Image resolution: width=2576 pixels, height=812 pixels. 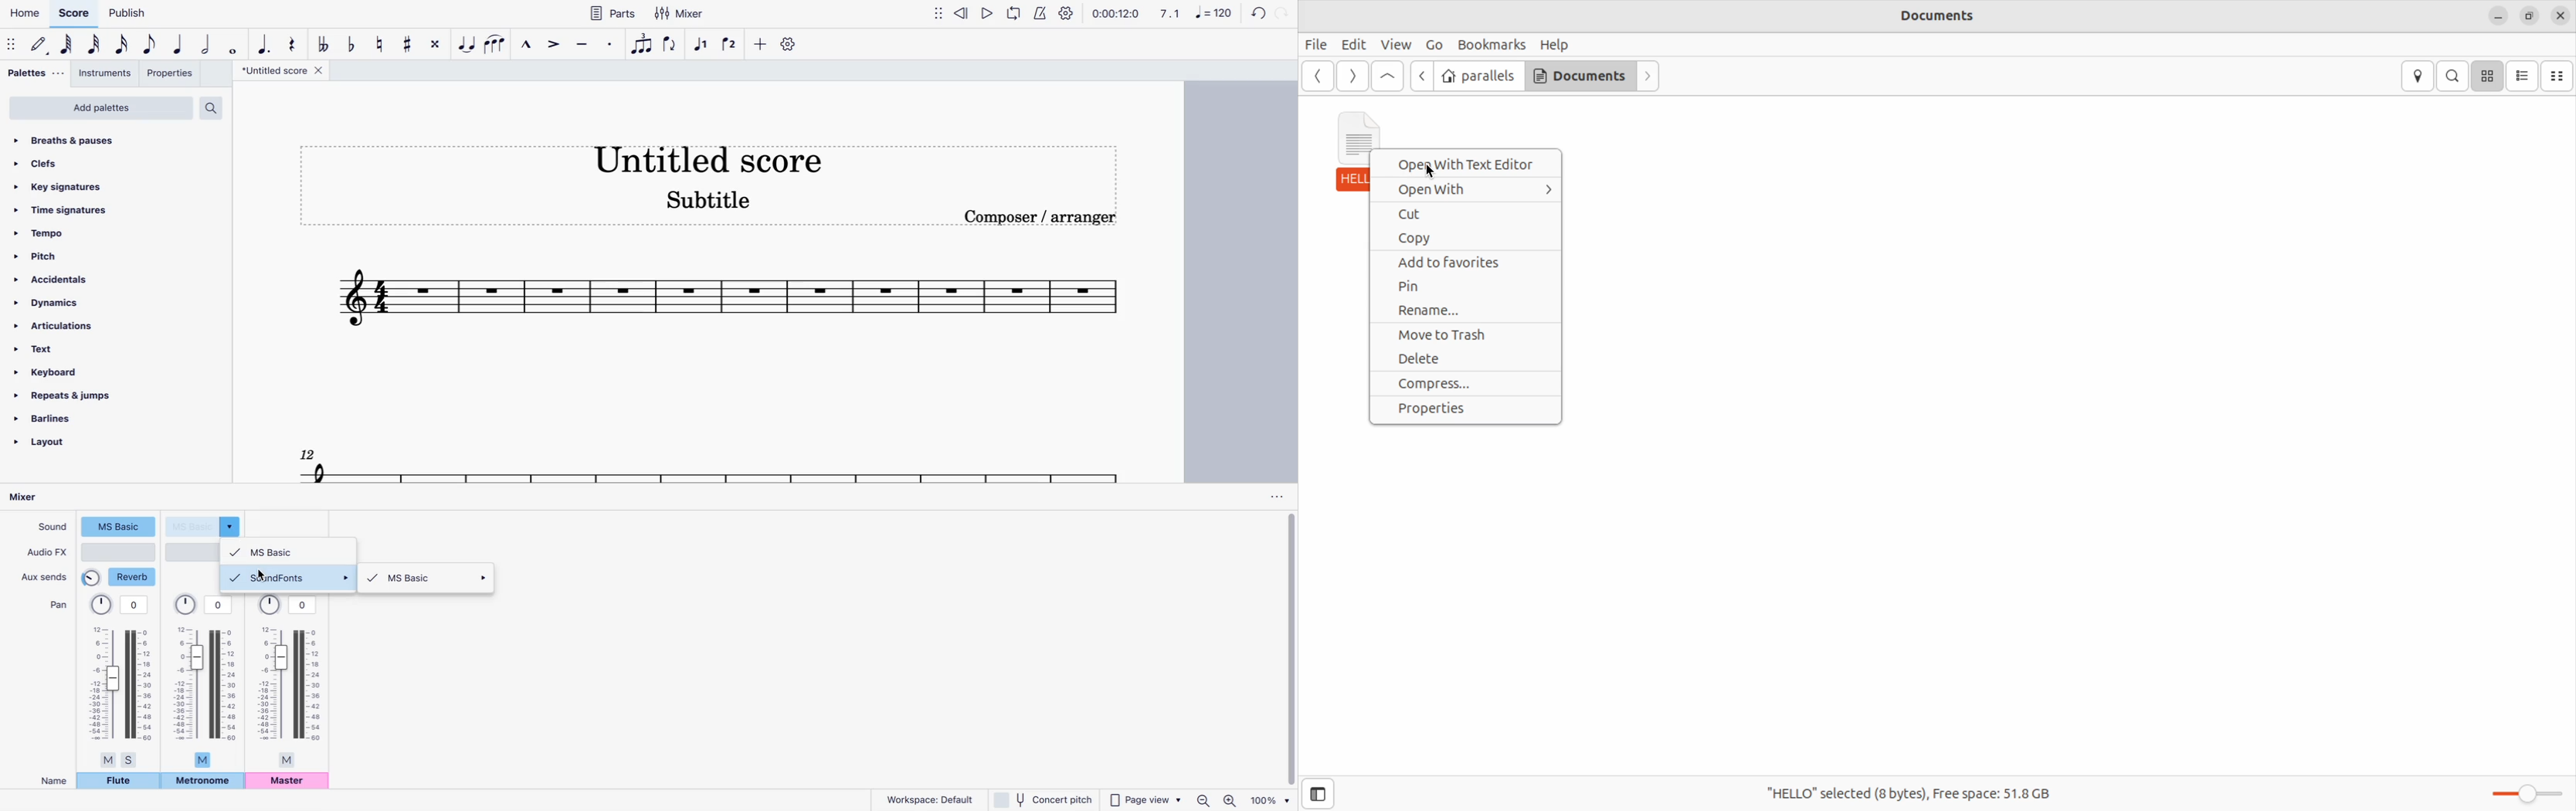 What do you see at coordinates (126, 15) in the screenshot?
I see `publish` at bounding box center [126, 15].